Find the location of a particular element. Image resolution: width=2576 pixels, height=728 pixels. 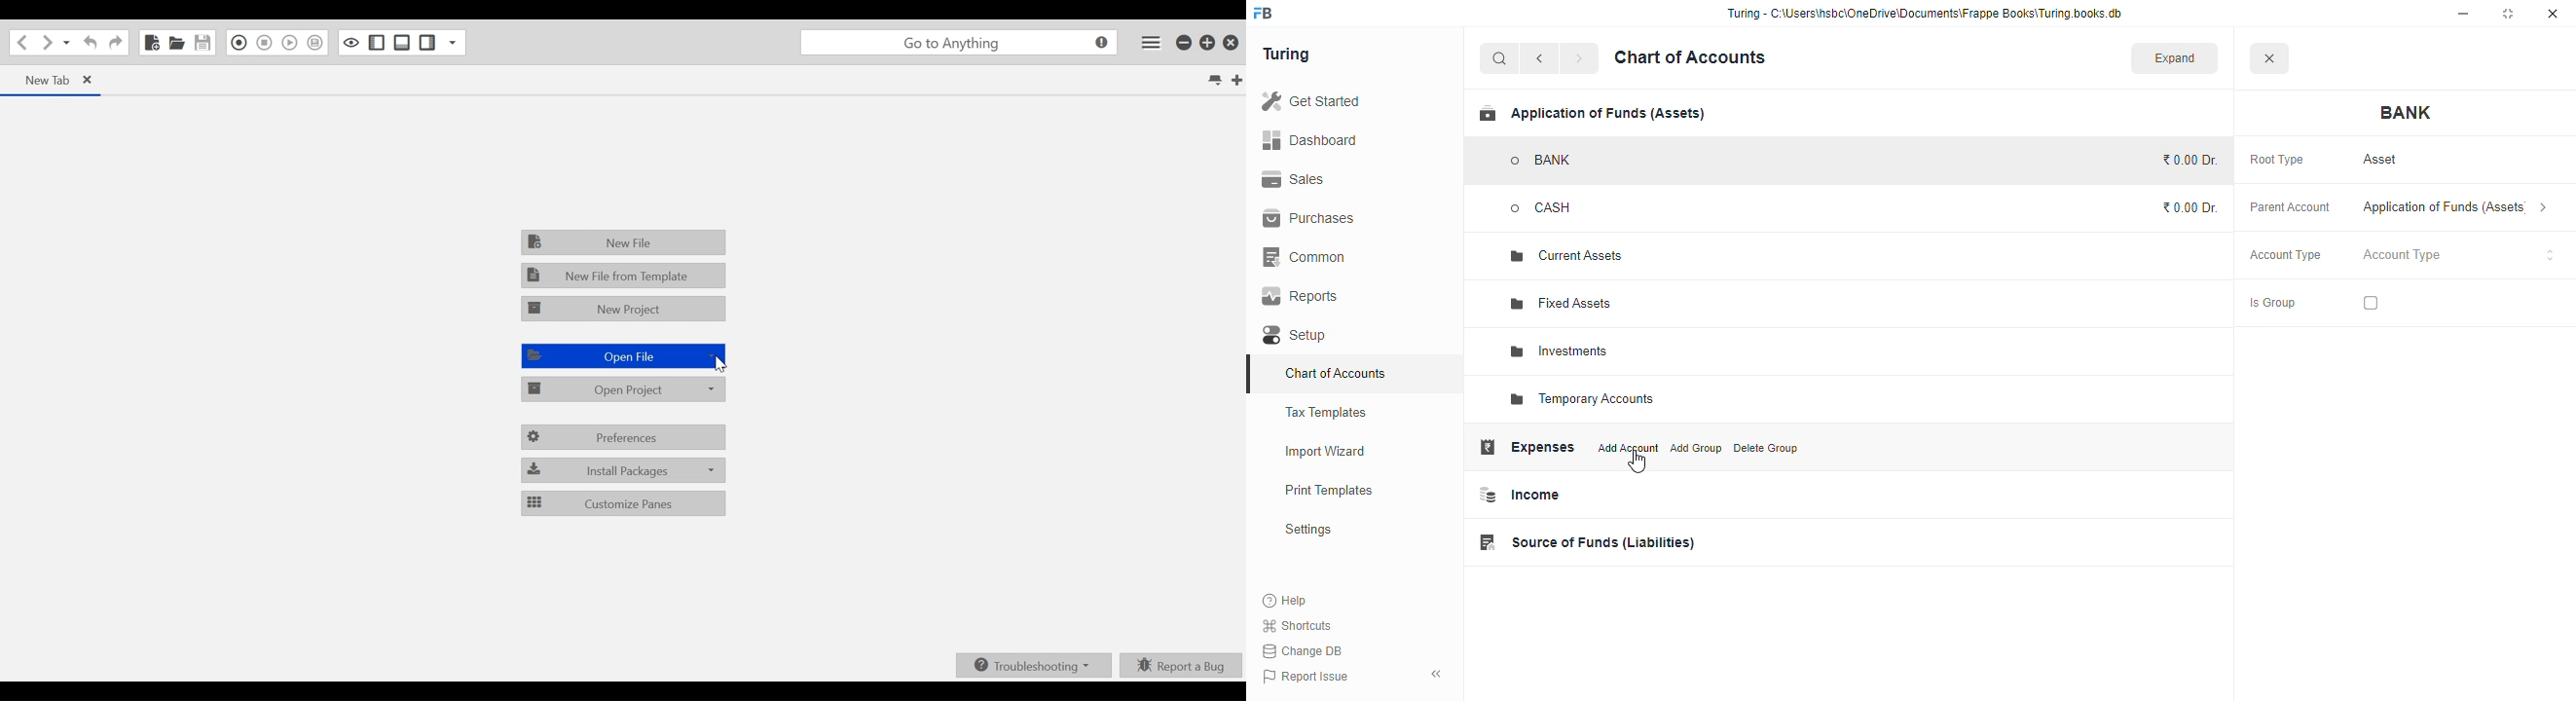

common is located at coordinates (1306, 257).